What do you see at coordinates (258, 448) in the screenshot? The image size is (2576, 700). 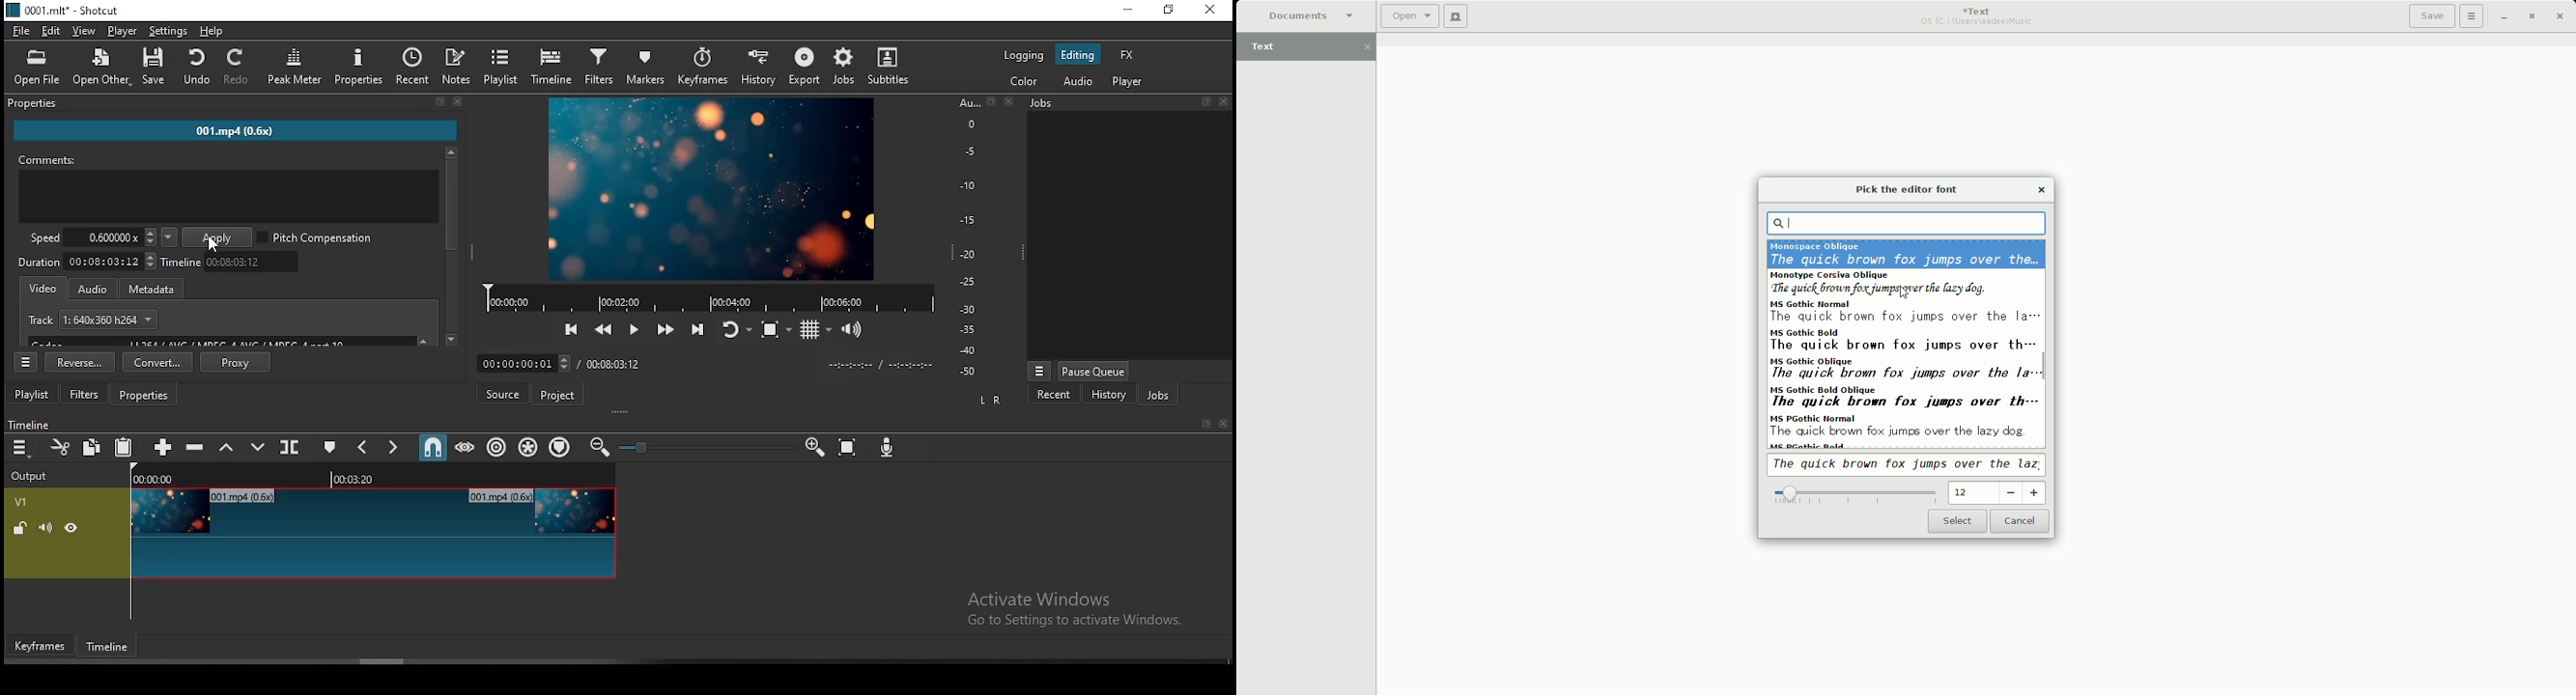 I see `overwrite` at bounding box center [258, 448].